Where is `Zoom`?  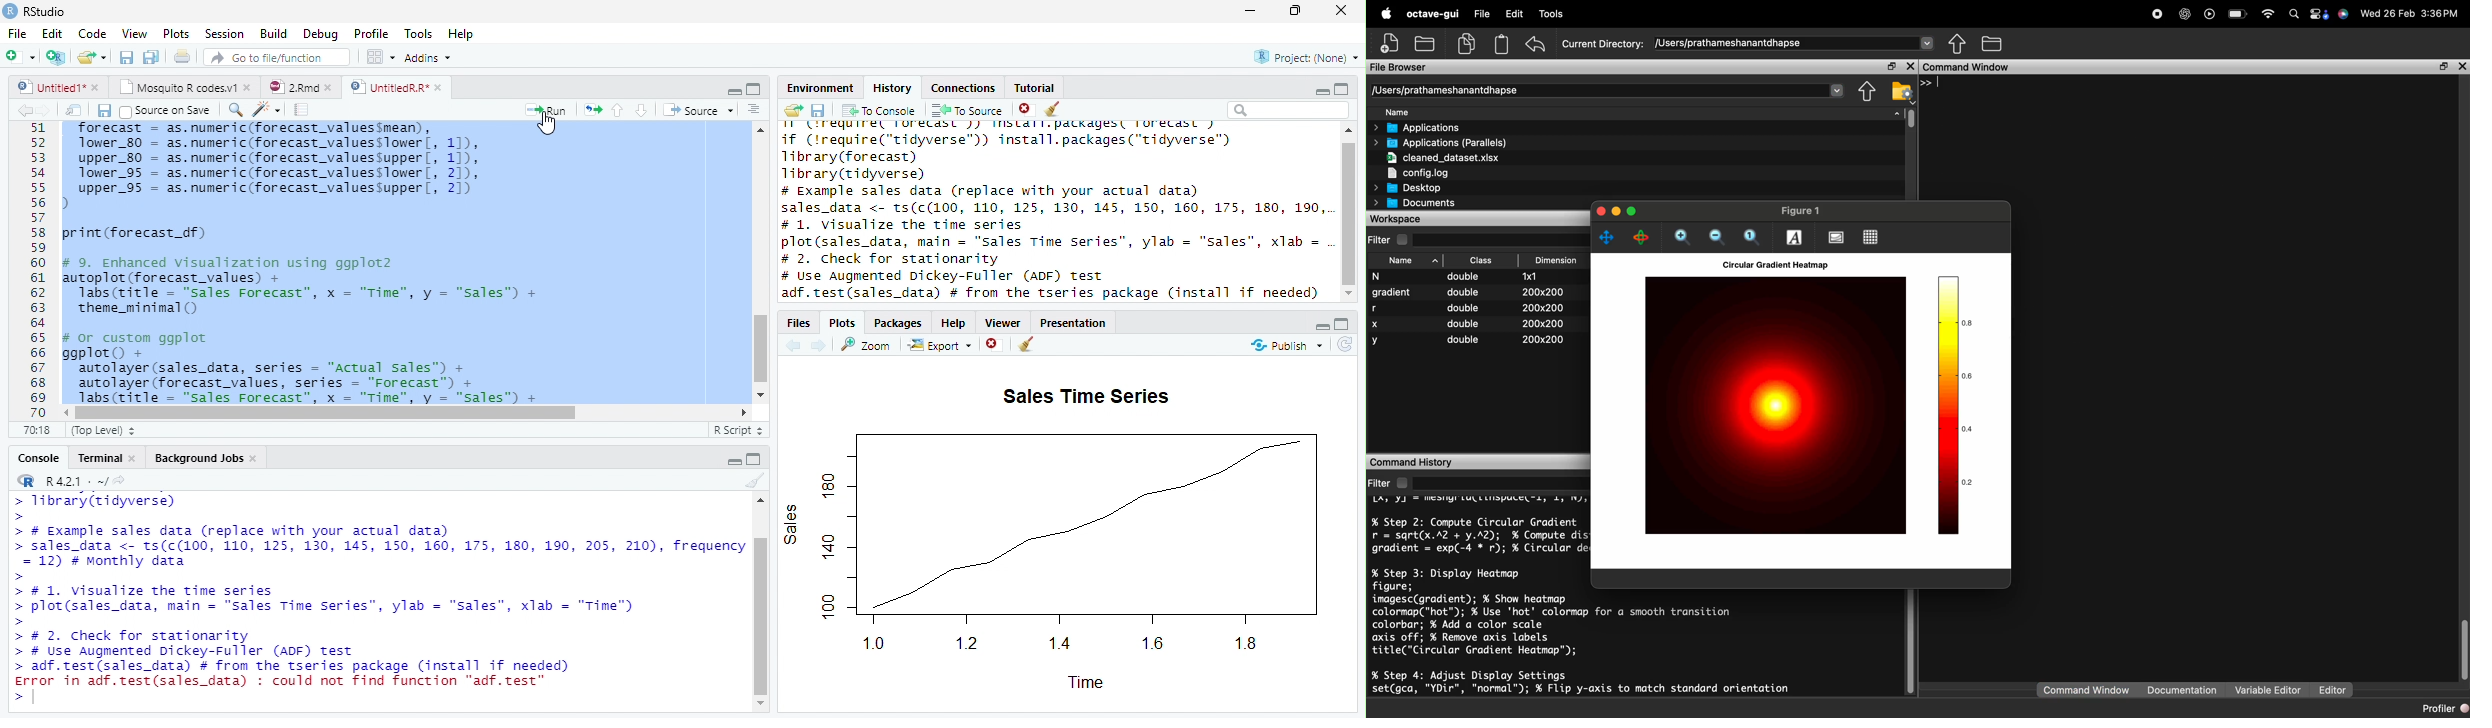 Zoom is located at coordinates (864, 345).